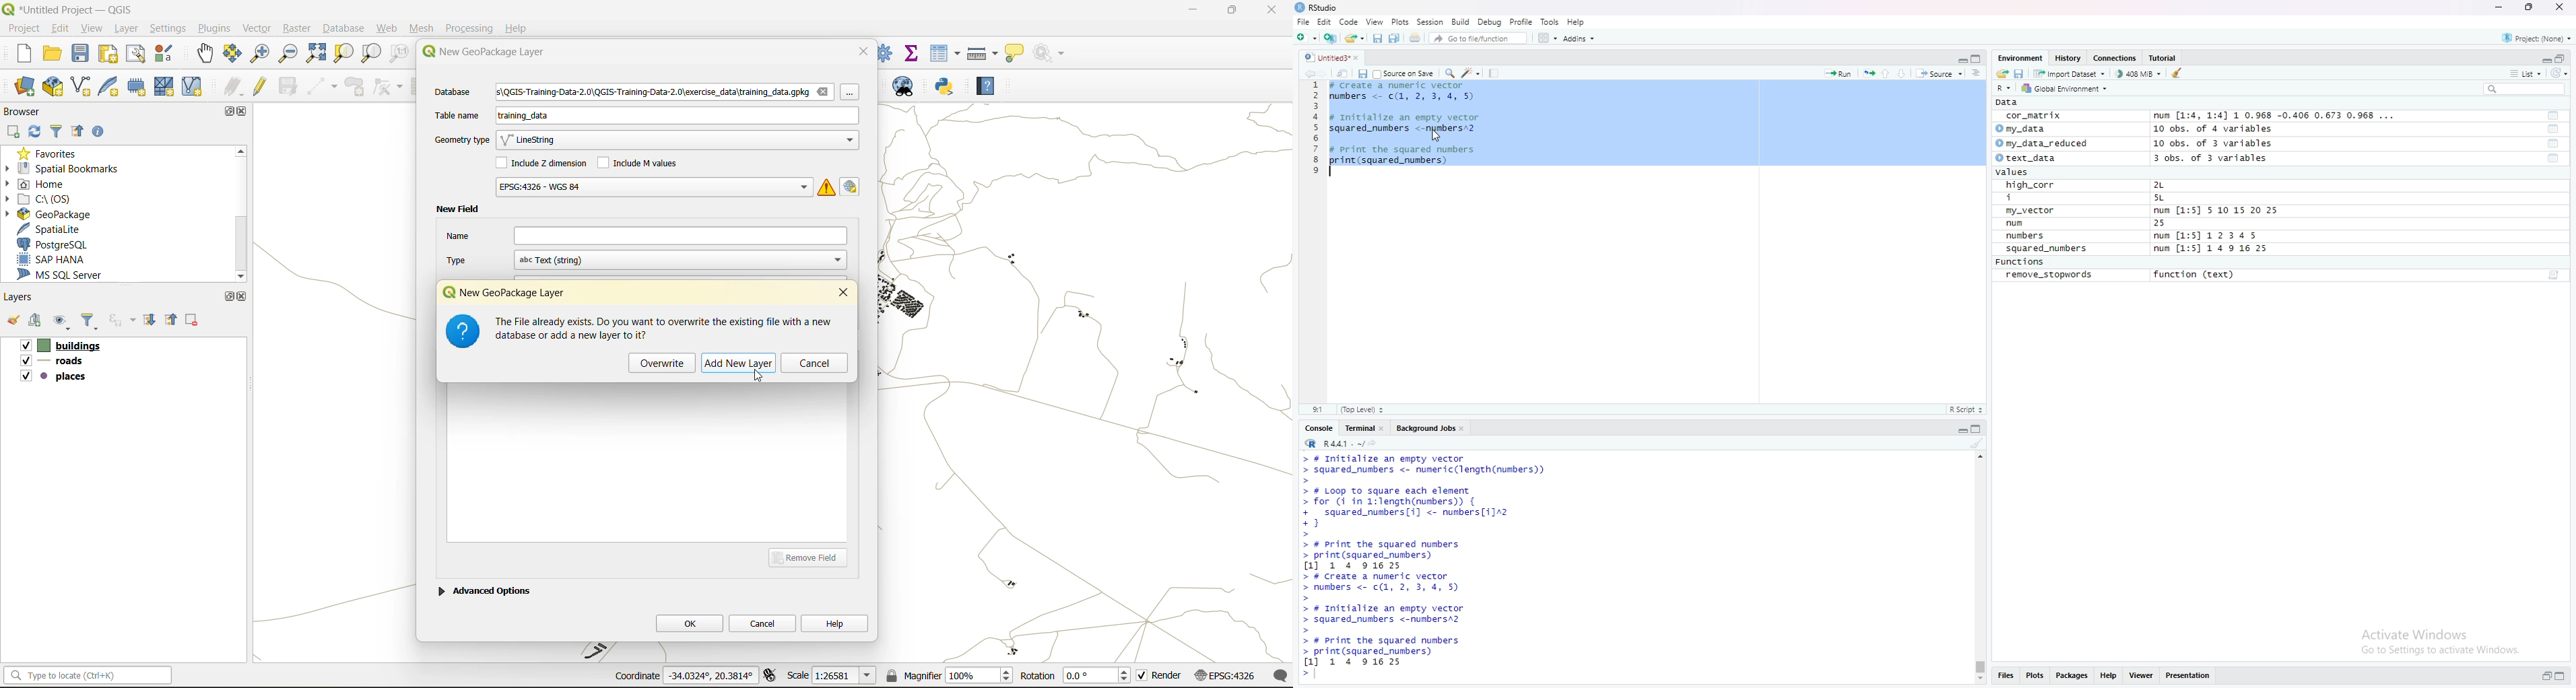 The width and height of the screenshot is (2576, 700). Describe the element at coordinates (1435, 136) in the screenshot. I see `cursor` at that location.